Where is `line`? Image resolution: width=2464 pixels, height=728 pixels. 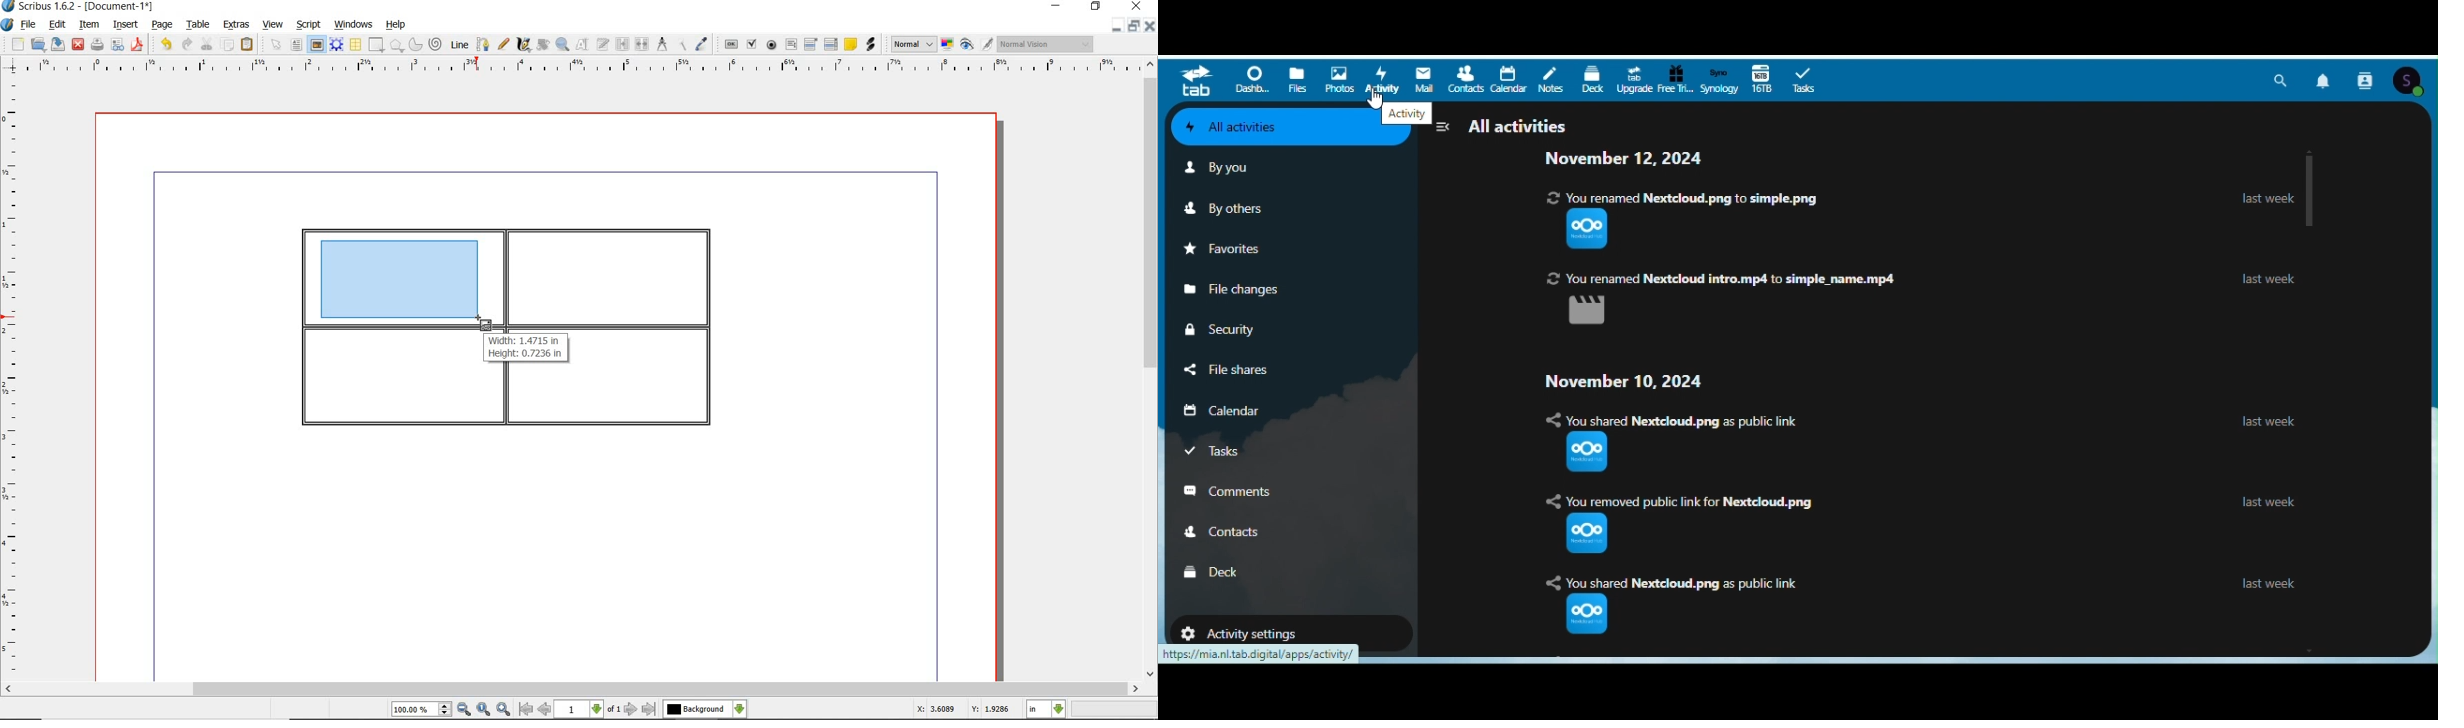 line is located at coordinates (460, 43).